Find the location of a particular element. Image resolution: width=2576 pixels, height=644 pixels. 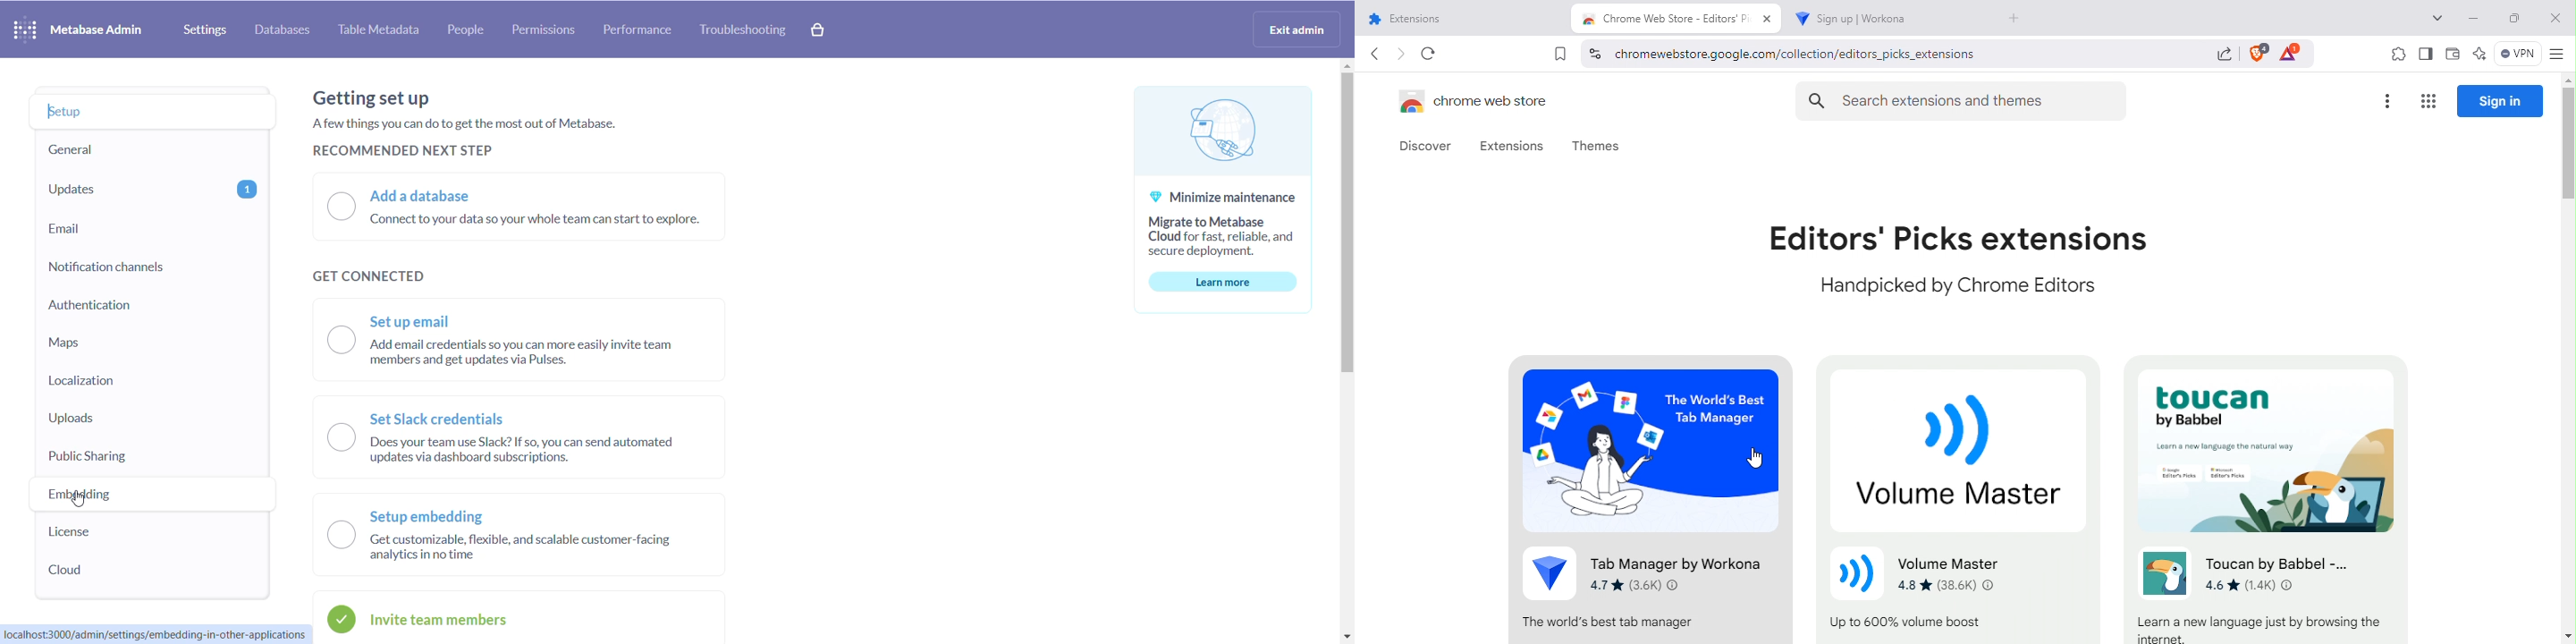

public sharing is located at coordinates (131, 461).